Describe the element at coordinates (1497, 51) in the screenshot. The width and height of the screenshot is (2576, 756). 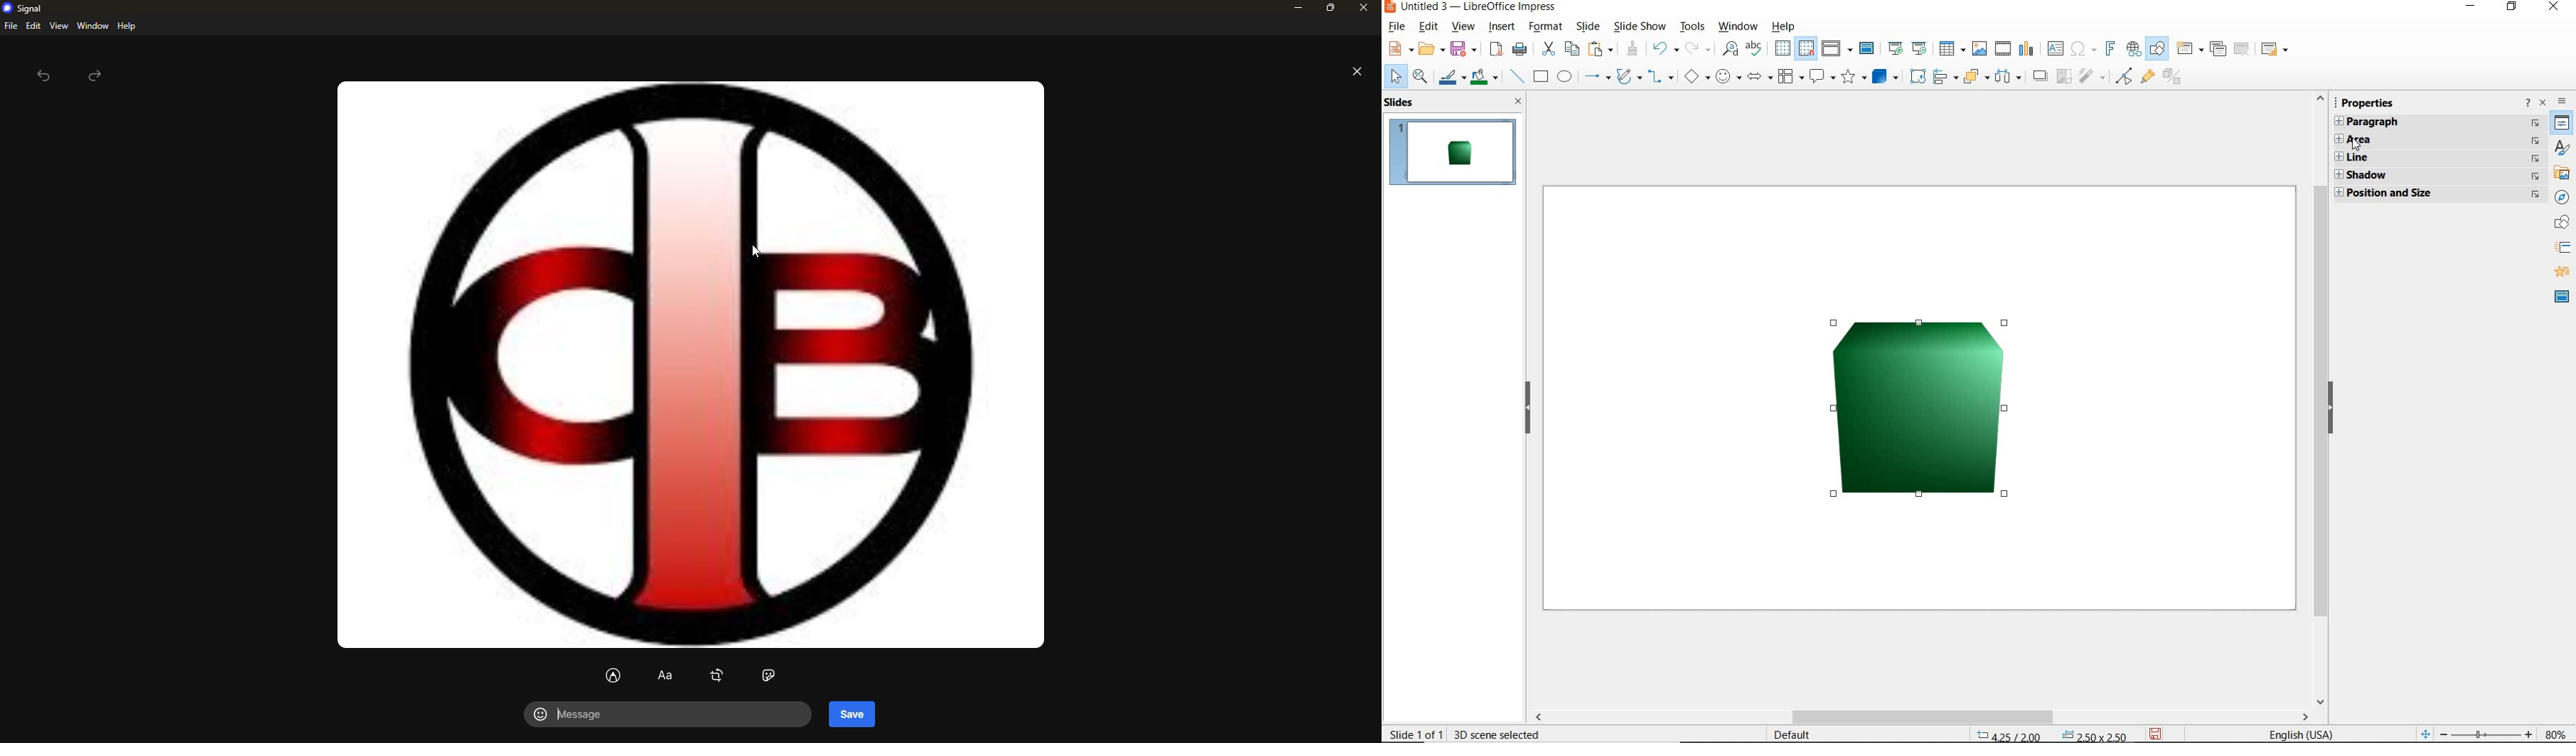
I see `export as pdf` at that location.